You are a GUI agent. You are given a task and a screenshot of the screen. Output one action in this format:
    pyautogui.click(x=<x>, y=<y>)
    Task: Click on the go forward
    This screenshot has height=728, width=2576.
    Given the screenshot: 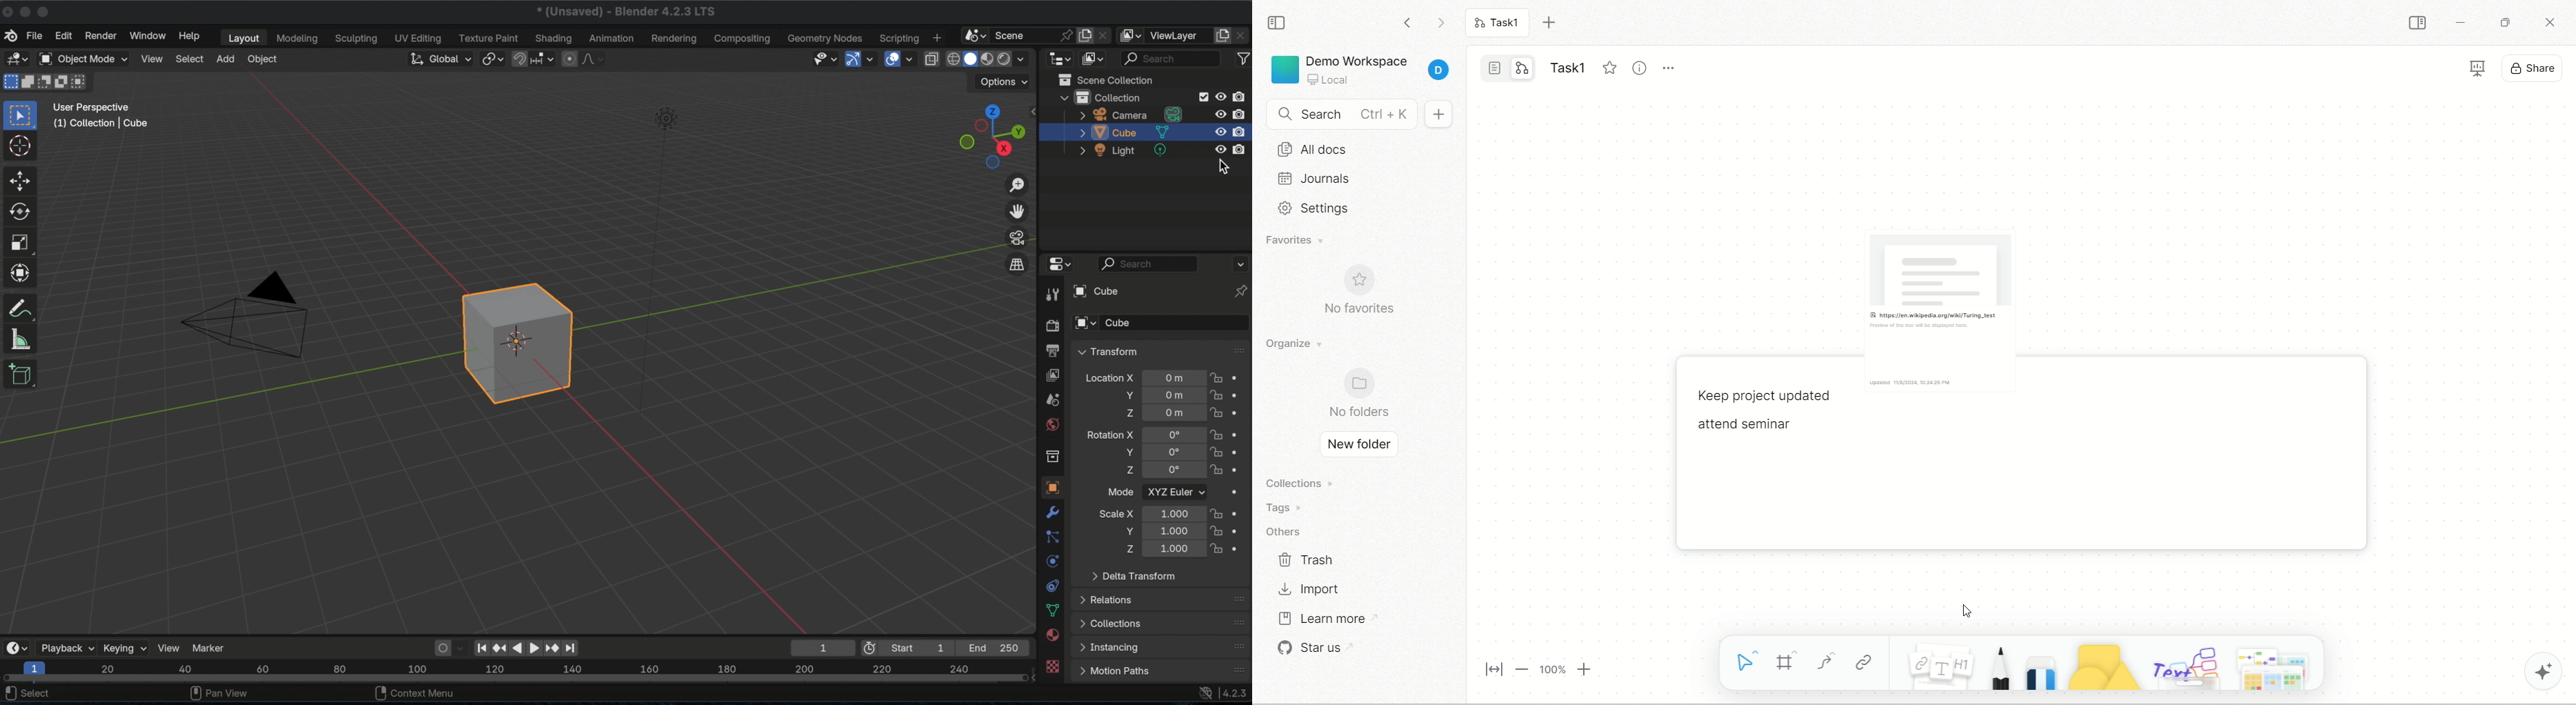 What is the action you would take?
    pyautogui.click(x=1440, y=23)
    